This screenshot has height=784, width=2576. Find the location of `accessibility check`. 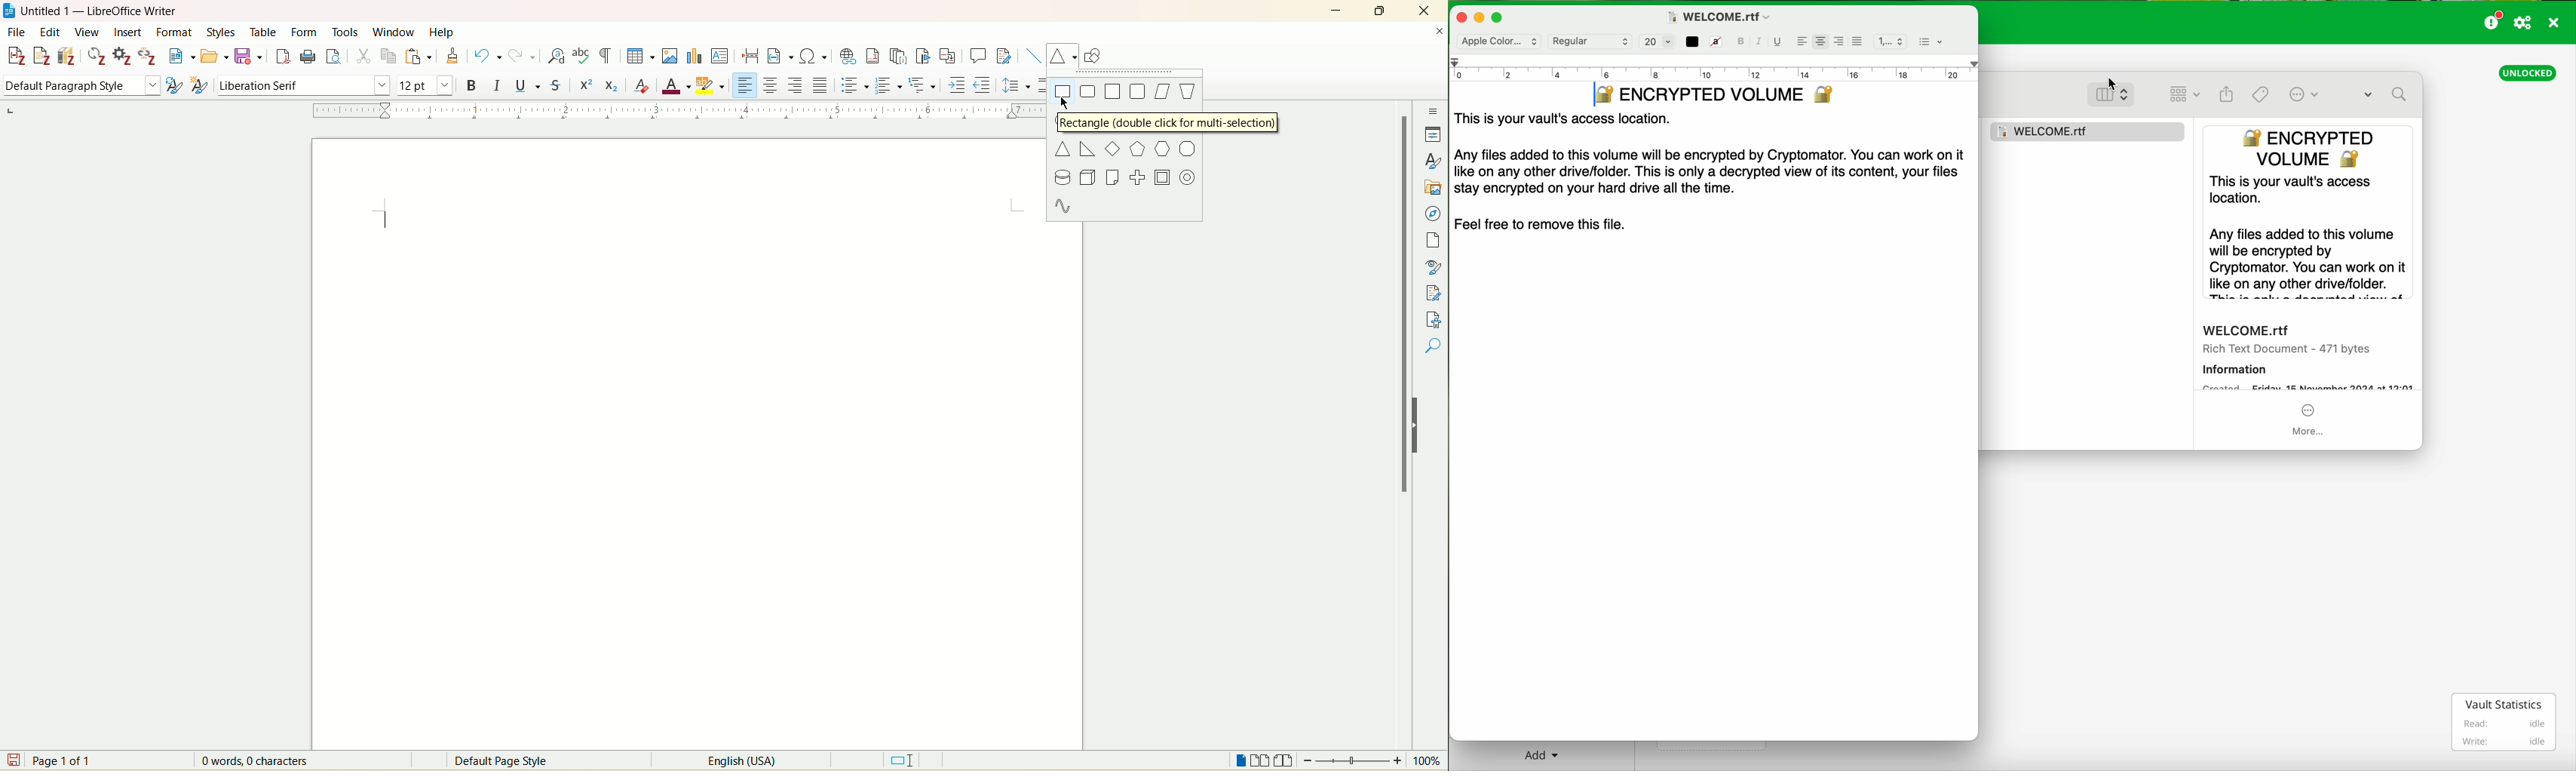

accessibility check is located at coordinates (1434, 319).